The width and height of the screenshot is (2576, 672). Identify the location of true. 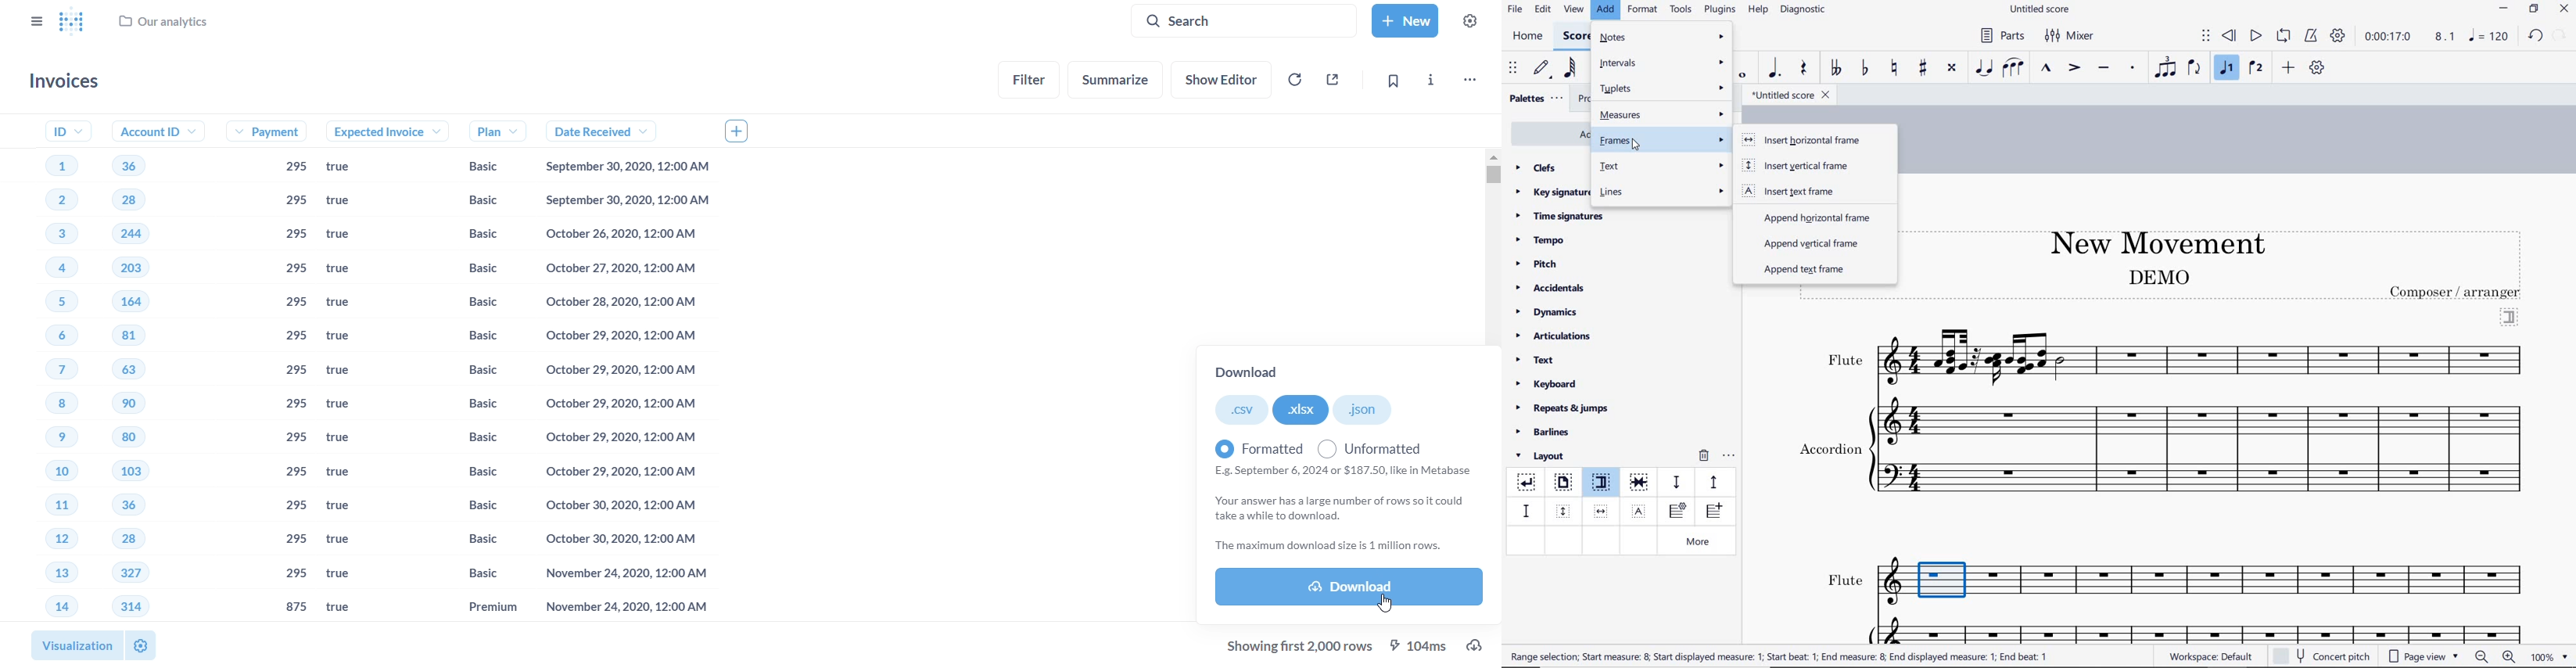
(346, 575).